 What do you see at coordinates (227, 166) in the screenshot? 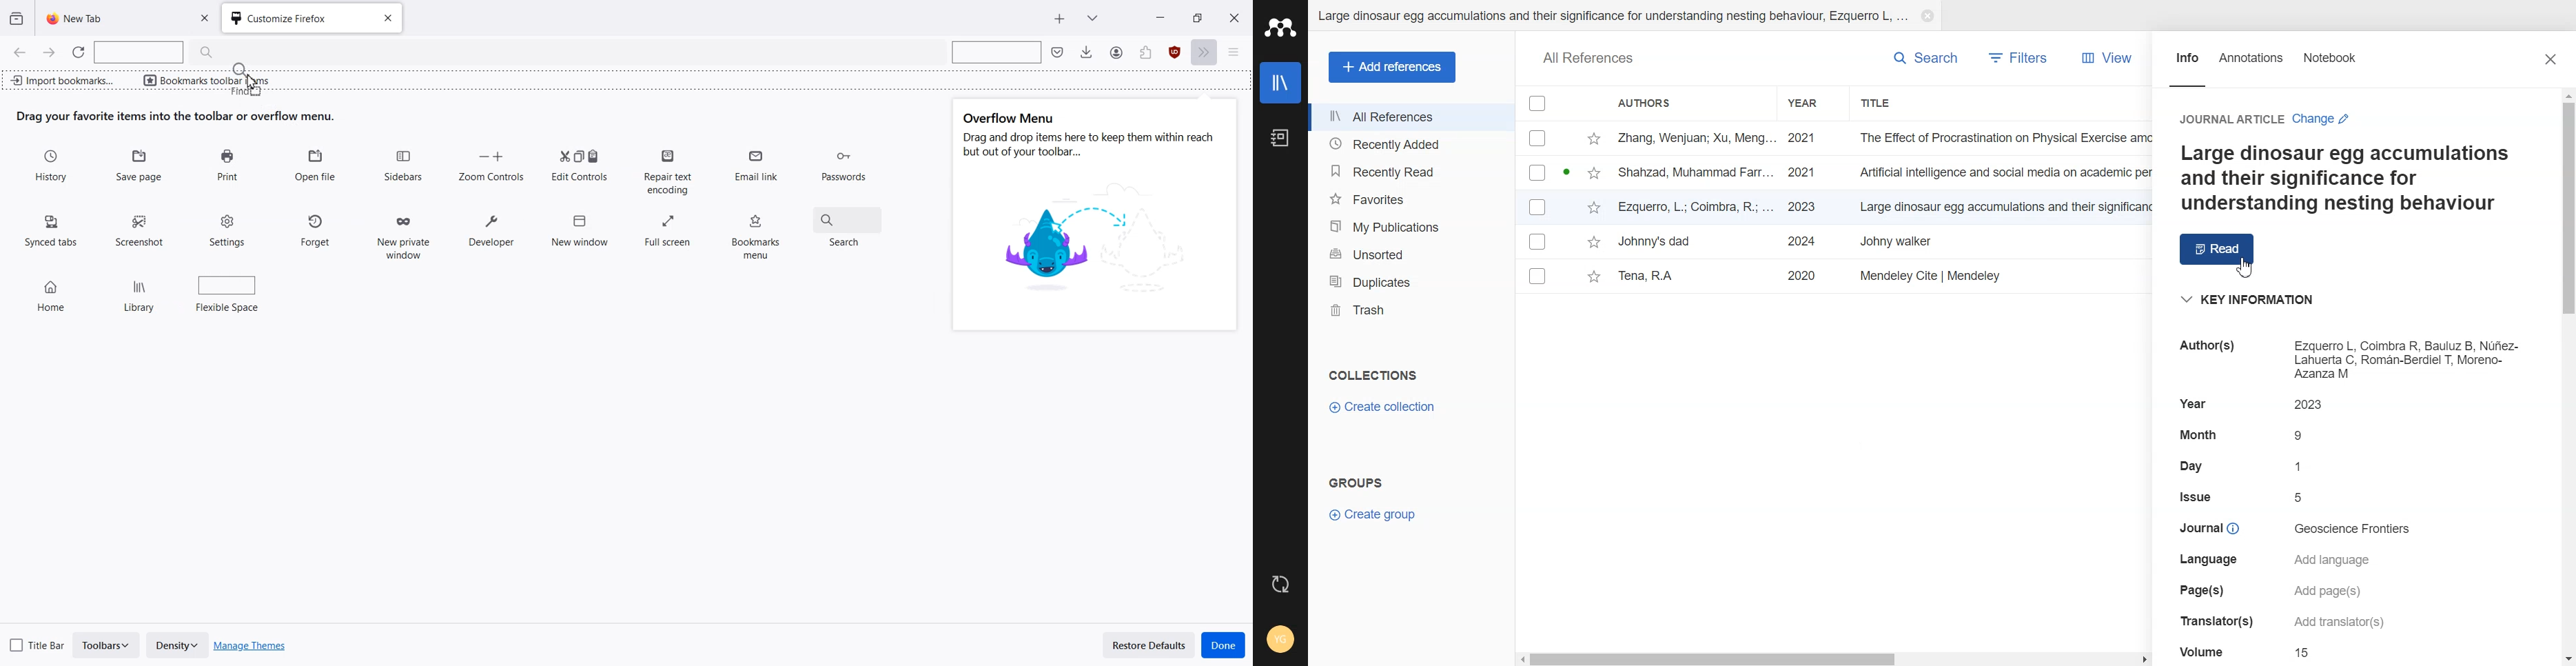
I see `Print` at bounding box center [227, 166].